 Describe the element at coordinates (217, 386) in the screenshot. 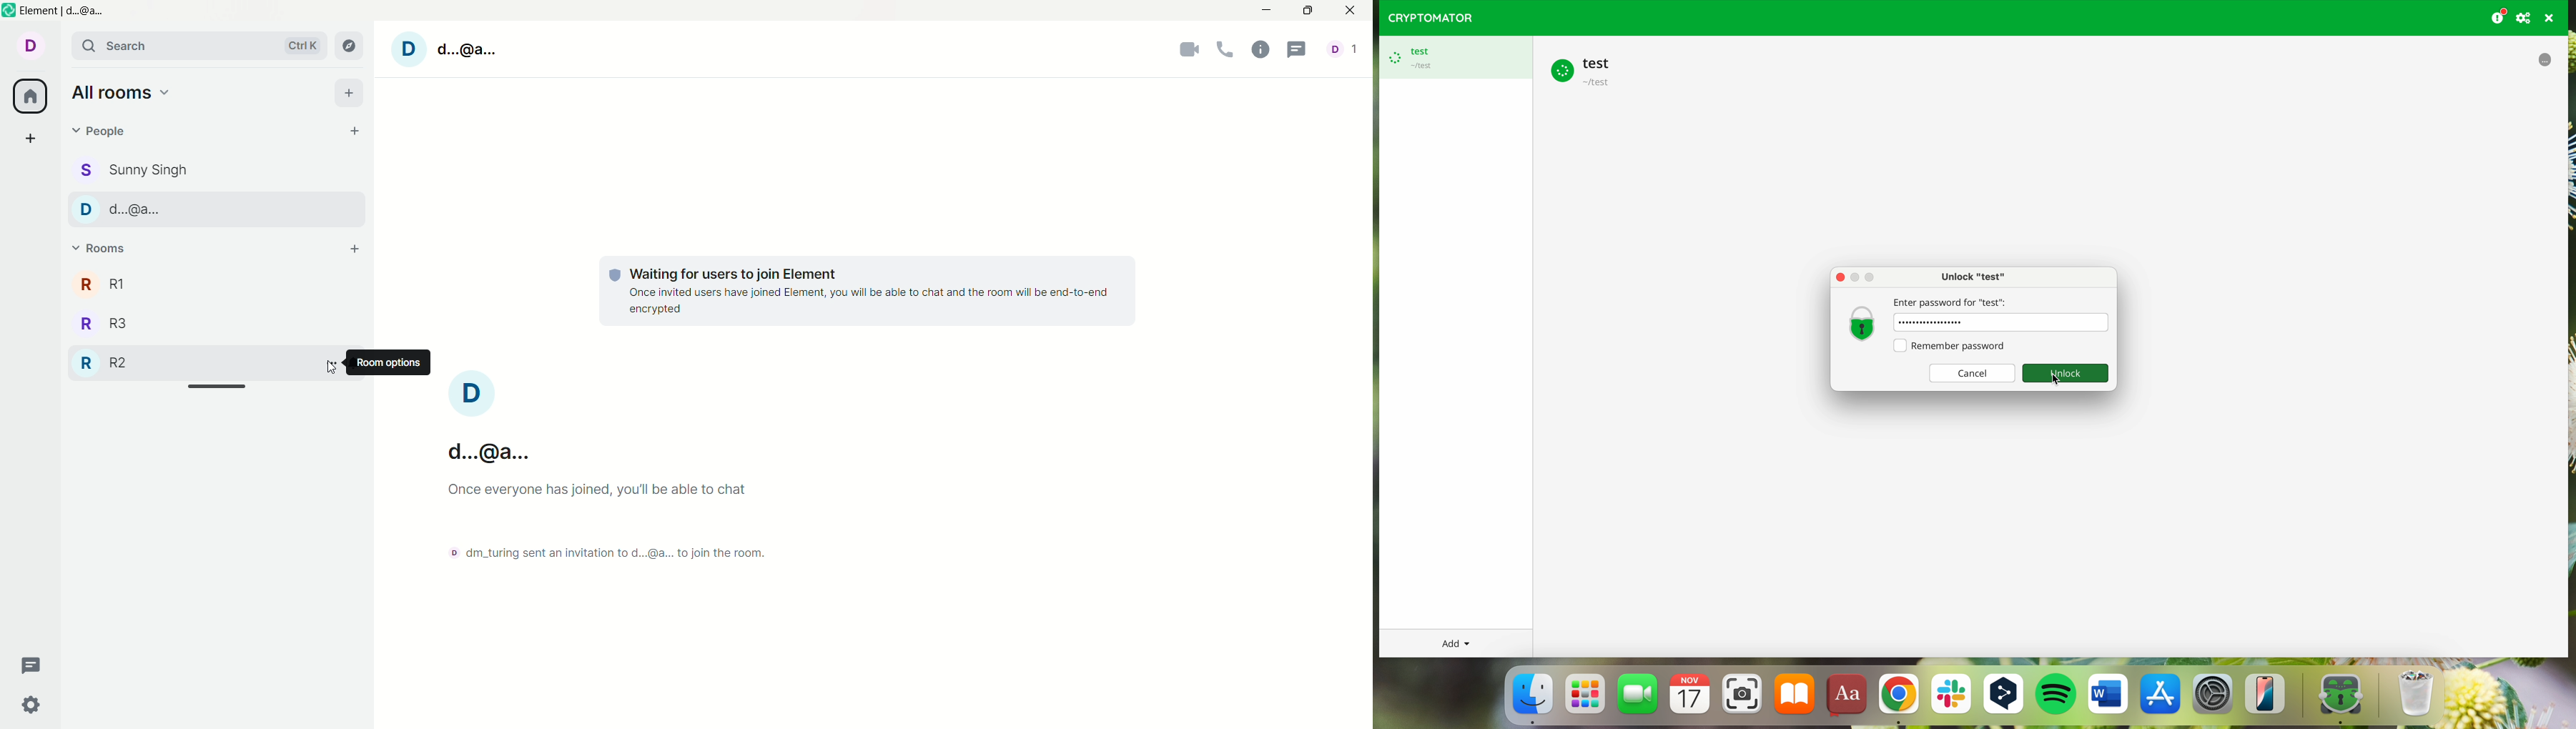

I see `Horizontal slide bar` at that location.